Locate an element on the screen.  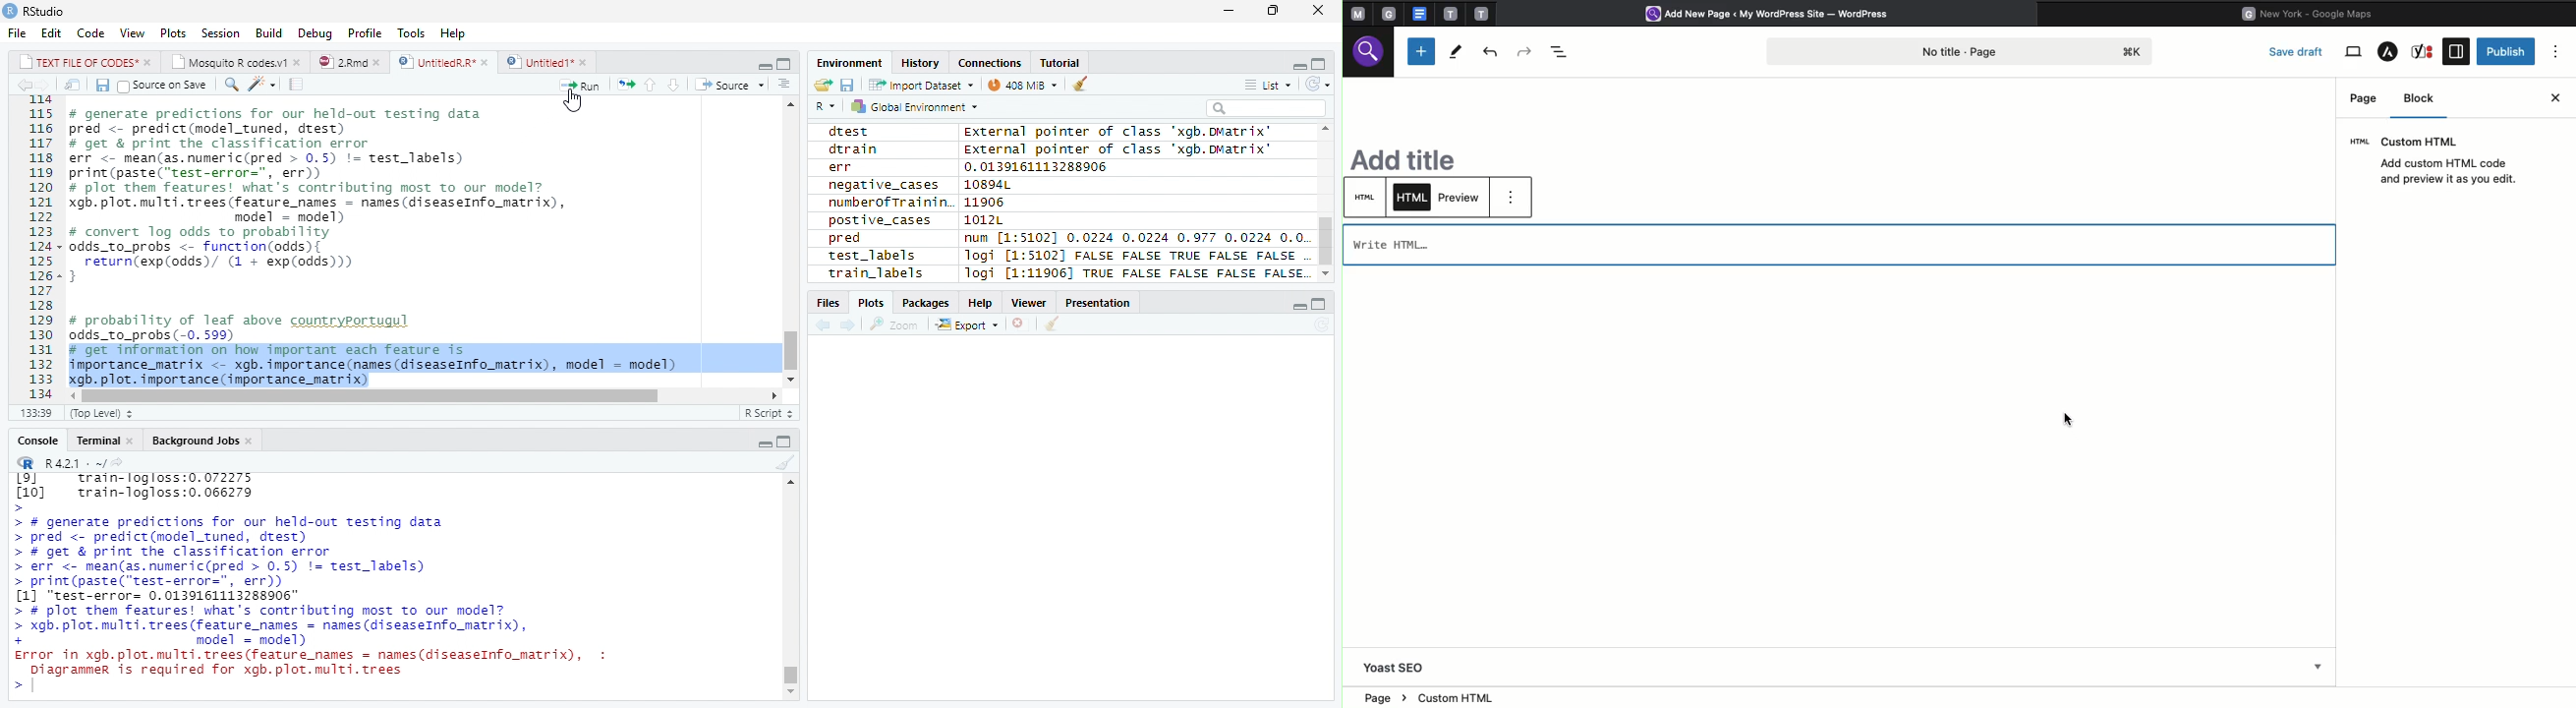
# generate predictions for our held-out testing data
pred <- predict(model_tuned, drest)
# get & print the classification error
err <- mean(as.numeric(pred > 0.5) != test_labels)
print (paste(“test-error=", err))
# plot them features! what's contributing most to our model?
gb. plot. multi. trees (feature_names = names (diseaseInfo_matrix),
model = model)
# convert log odds to probability
odds_to_probs <- function(odds){
return(exp(odds)/ (1 + exp(0dds)))
3 is located at coordinates (328, 201).